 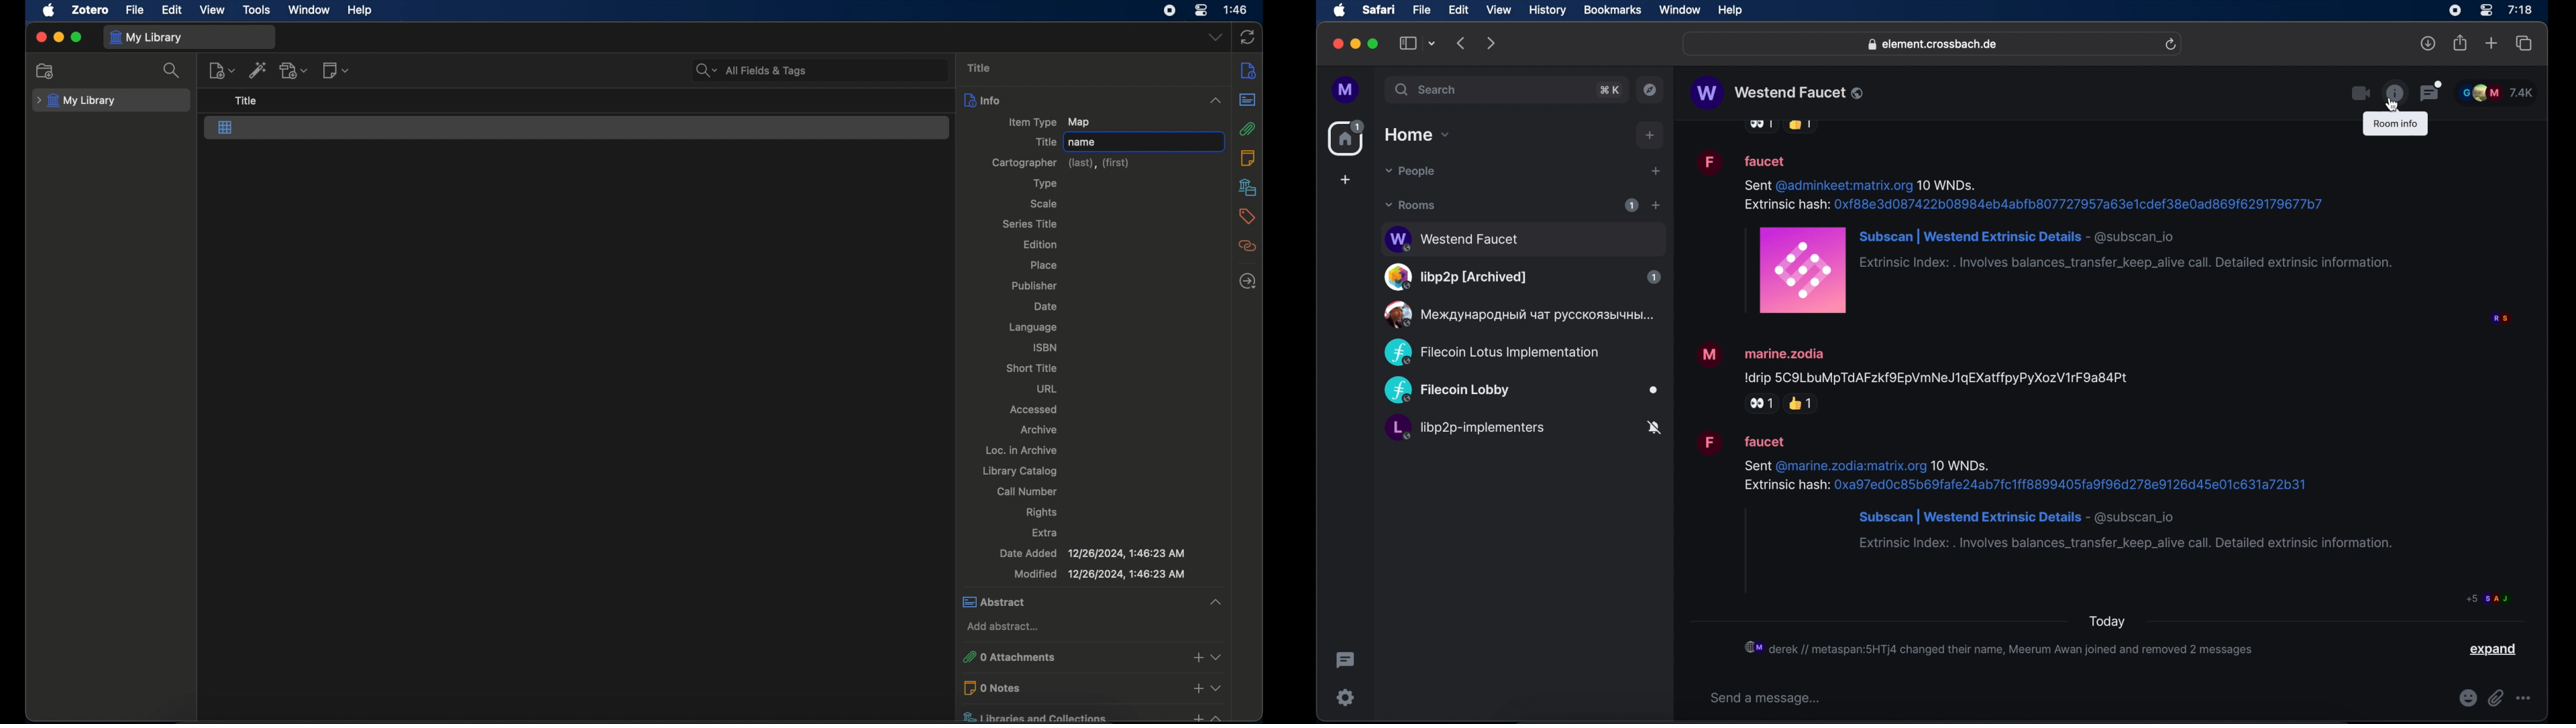 I want to click on threads, so click(x=2432, y=91).